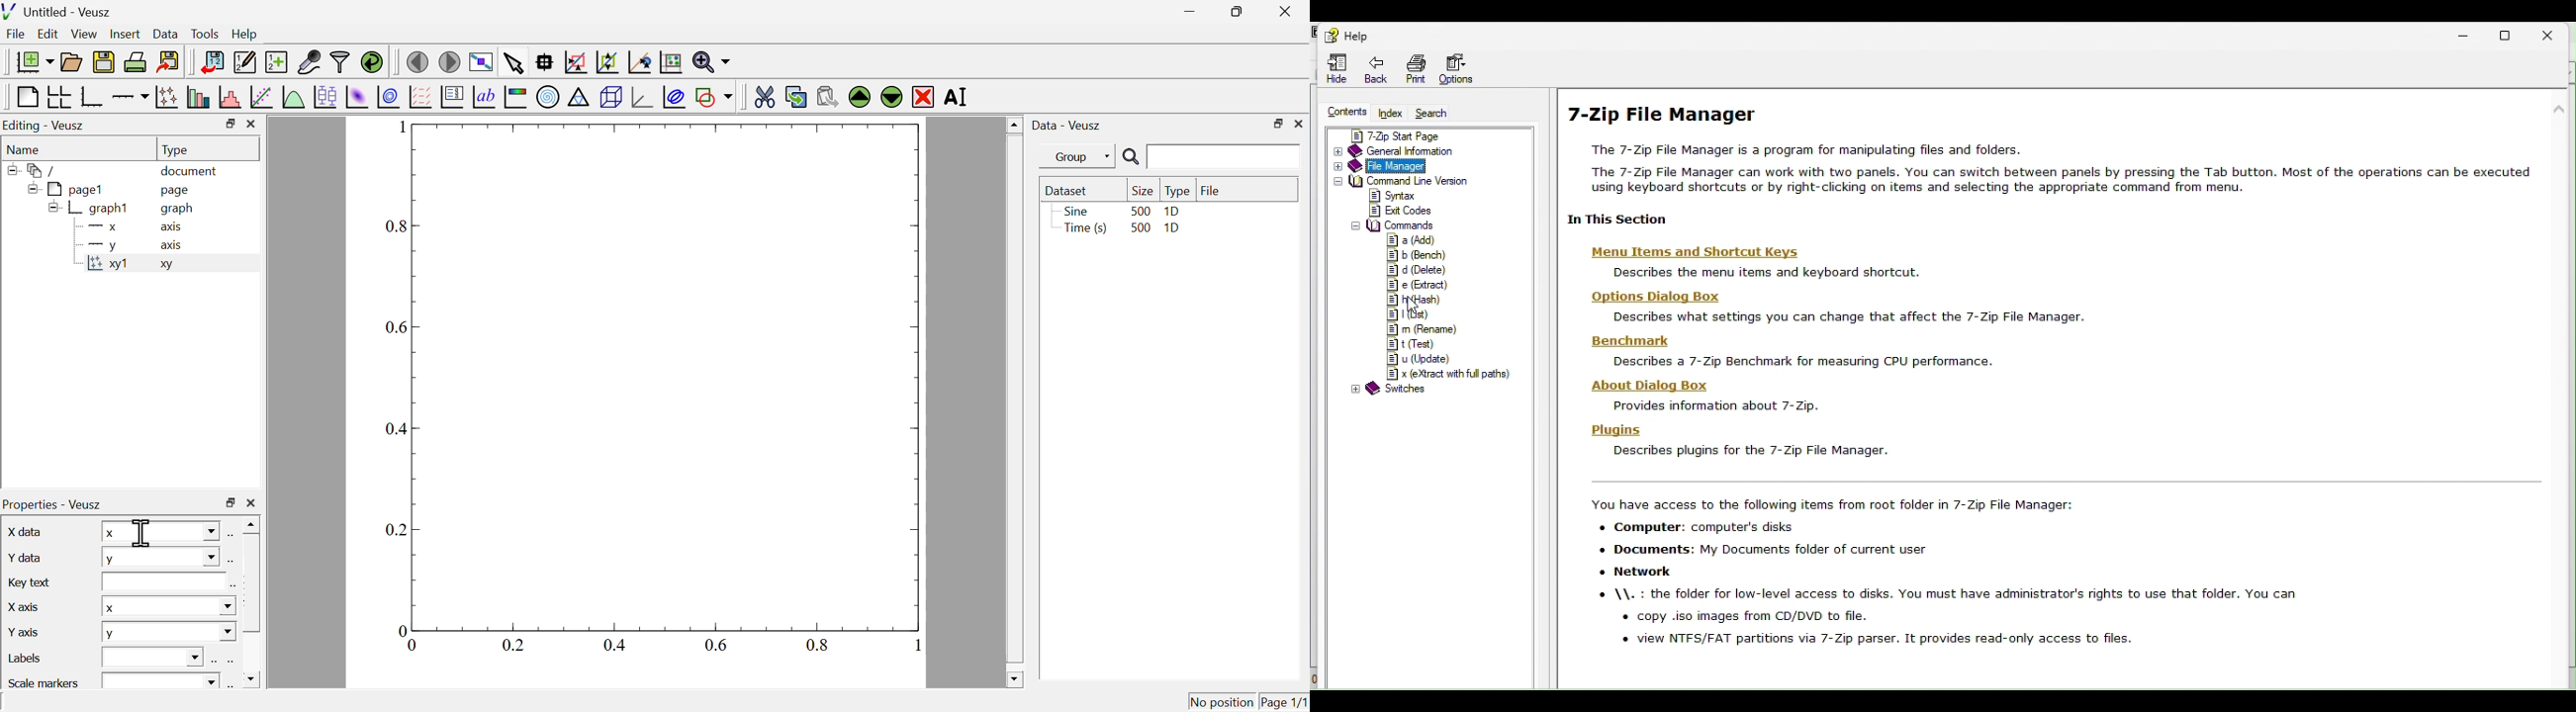  I want to click on labels, so click(27, 658).